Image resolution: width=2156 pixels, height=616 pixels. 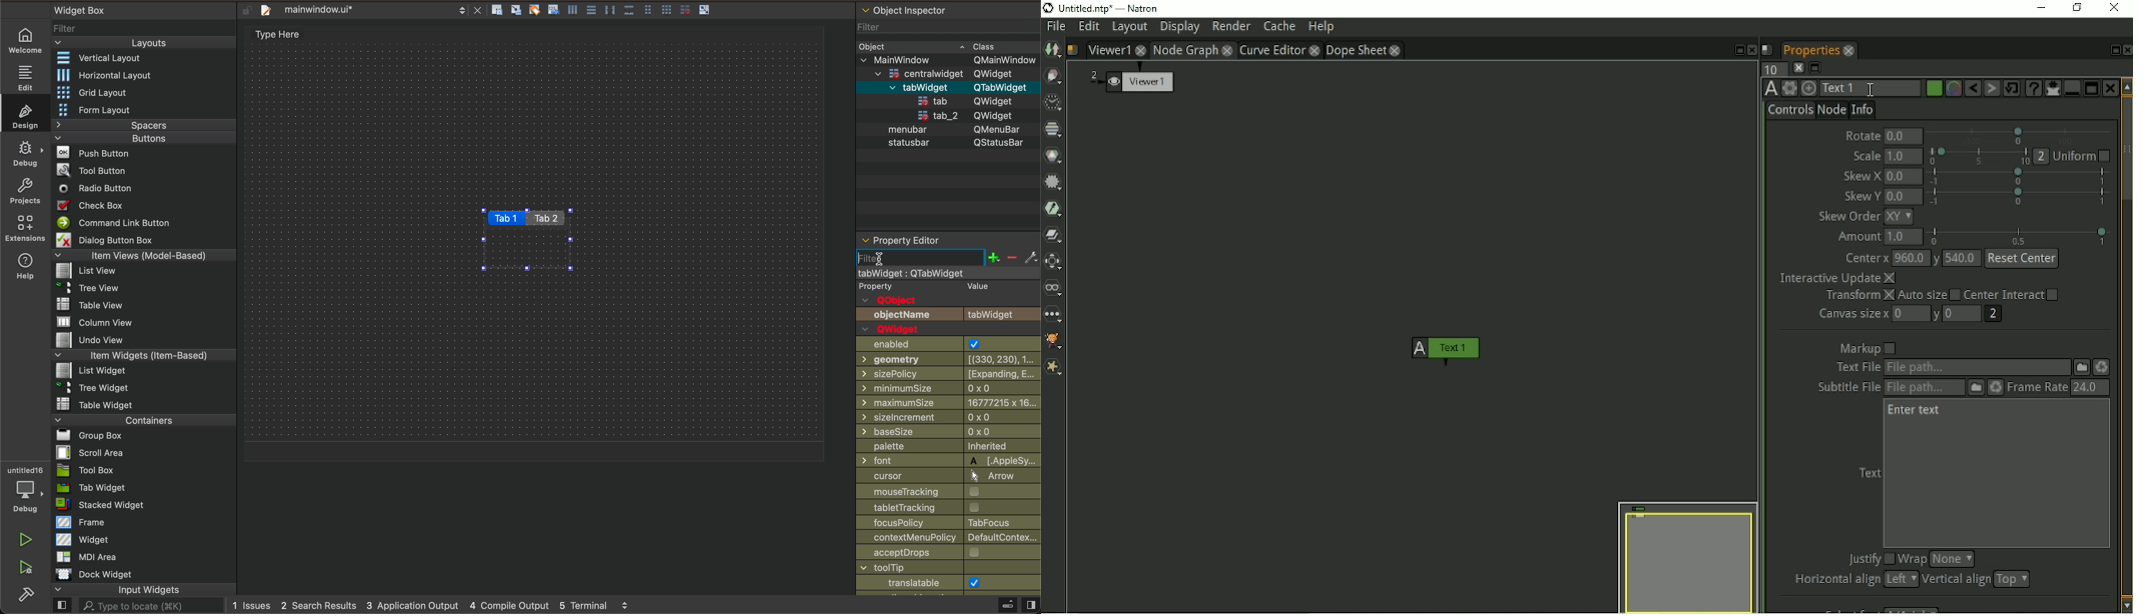 What do you see at coordinates (948, 12) in the screenshot?
I see `object inspector` at bounding box center [948, 12].